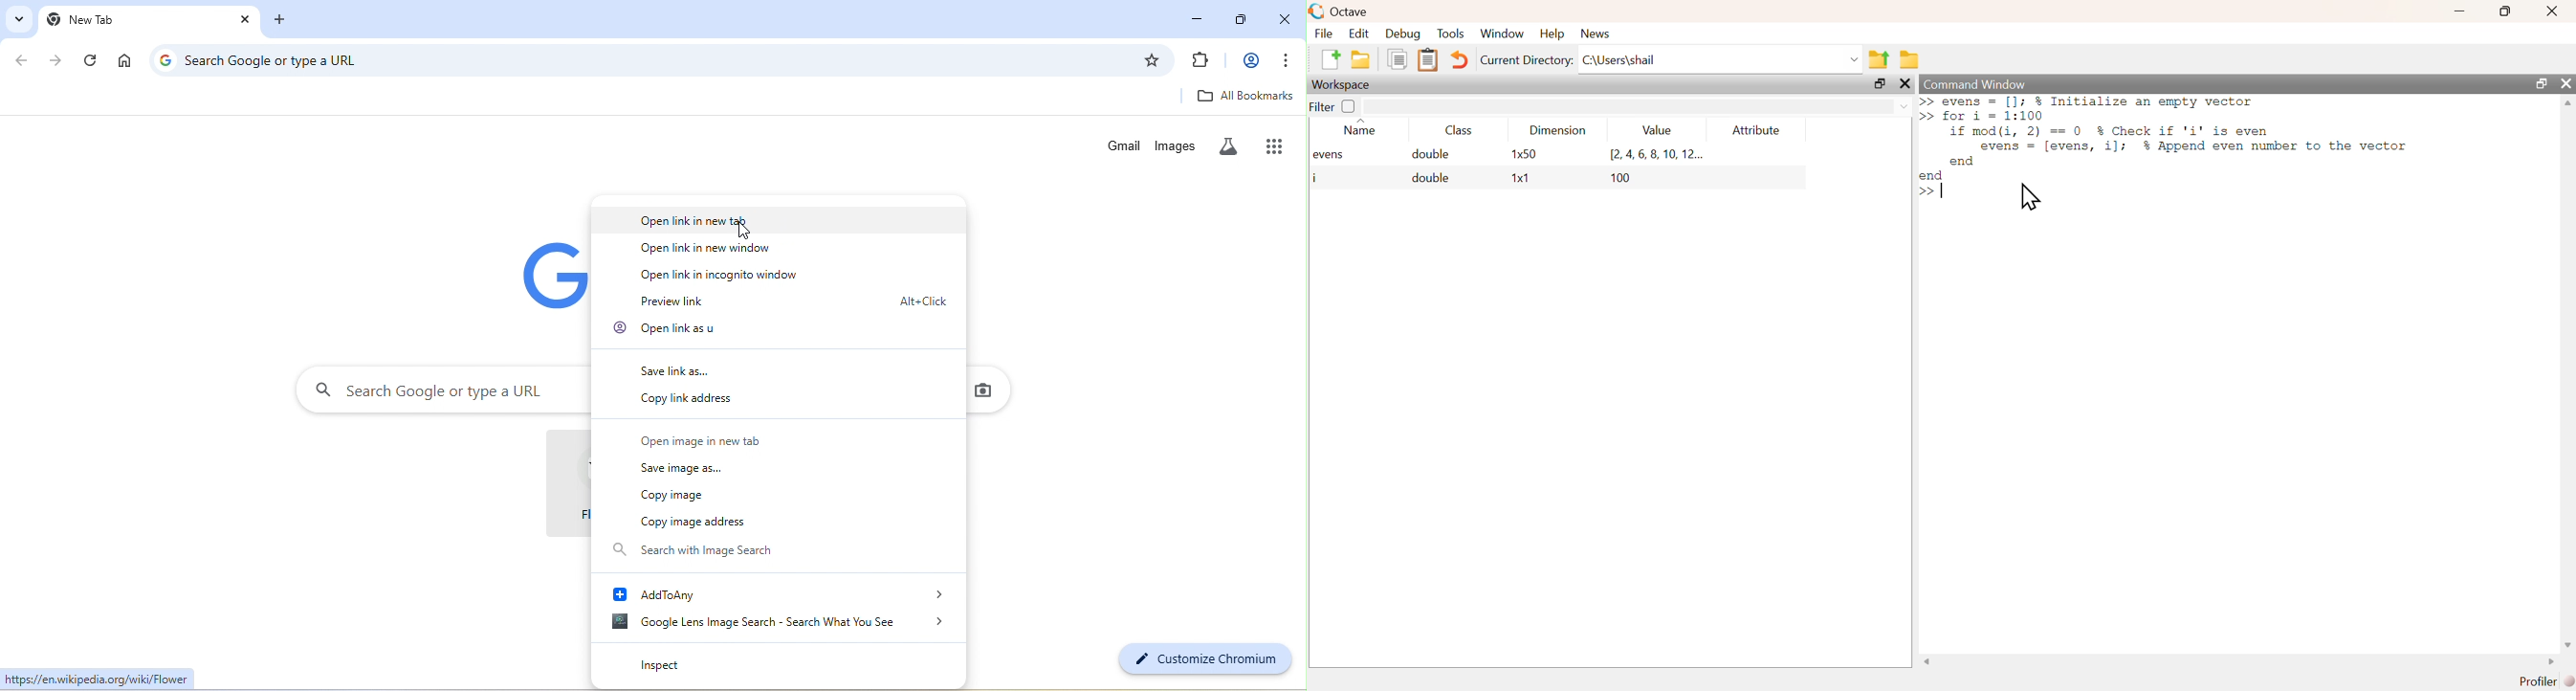 The height and width of the screenshot is (700, 2576). What do you see at coordinates (1457, 130) in the screenshot?
I see `class` at bounding box center [1457, 130].